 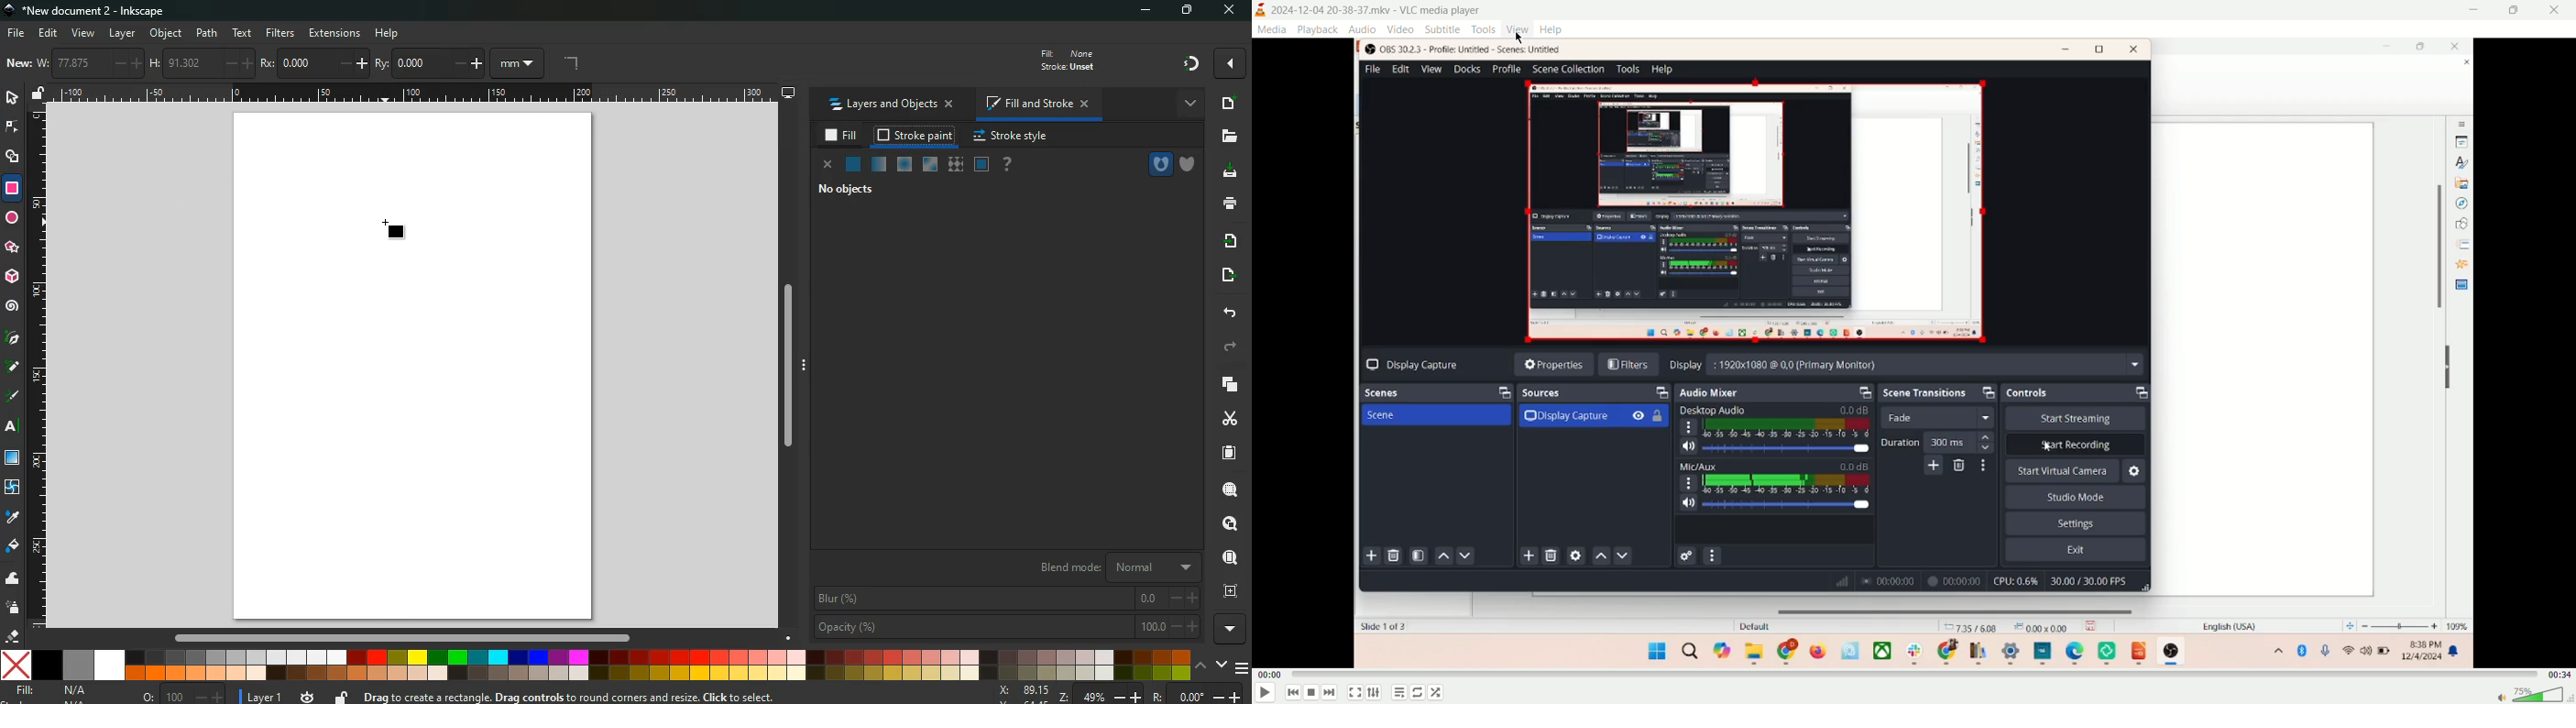 I want to click on star polygon, so click(x=12, y=246).